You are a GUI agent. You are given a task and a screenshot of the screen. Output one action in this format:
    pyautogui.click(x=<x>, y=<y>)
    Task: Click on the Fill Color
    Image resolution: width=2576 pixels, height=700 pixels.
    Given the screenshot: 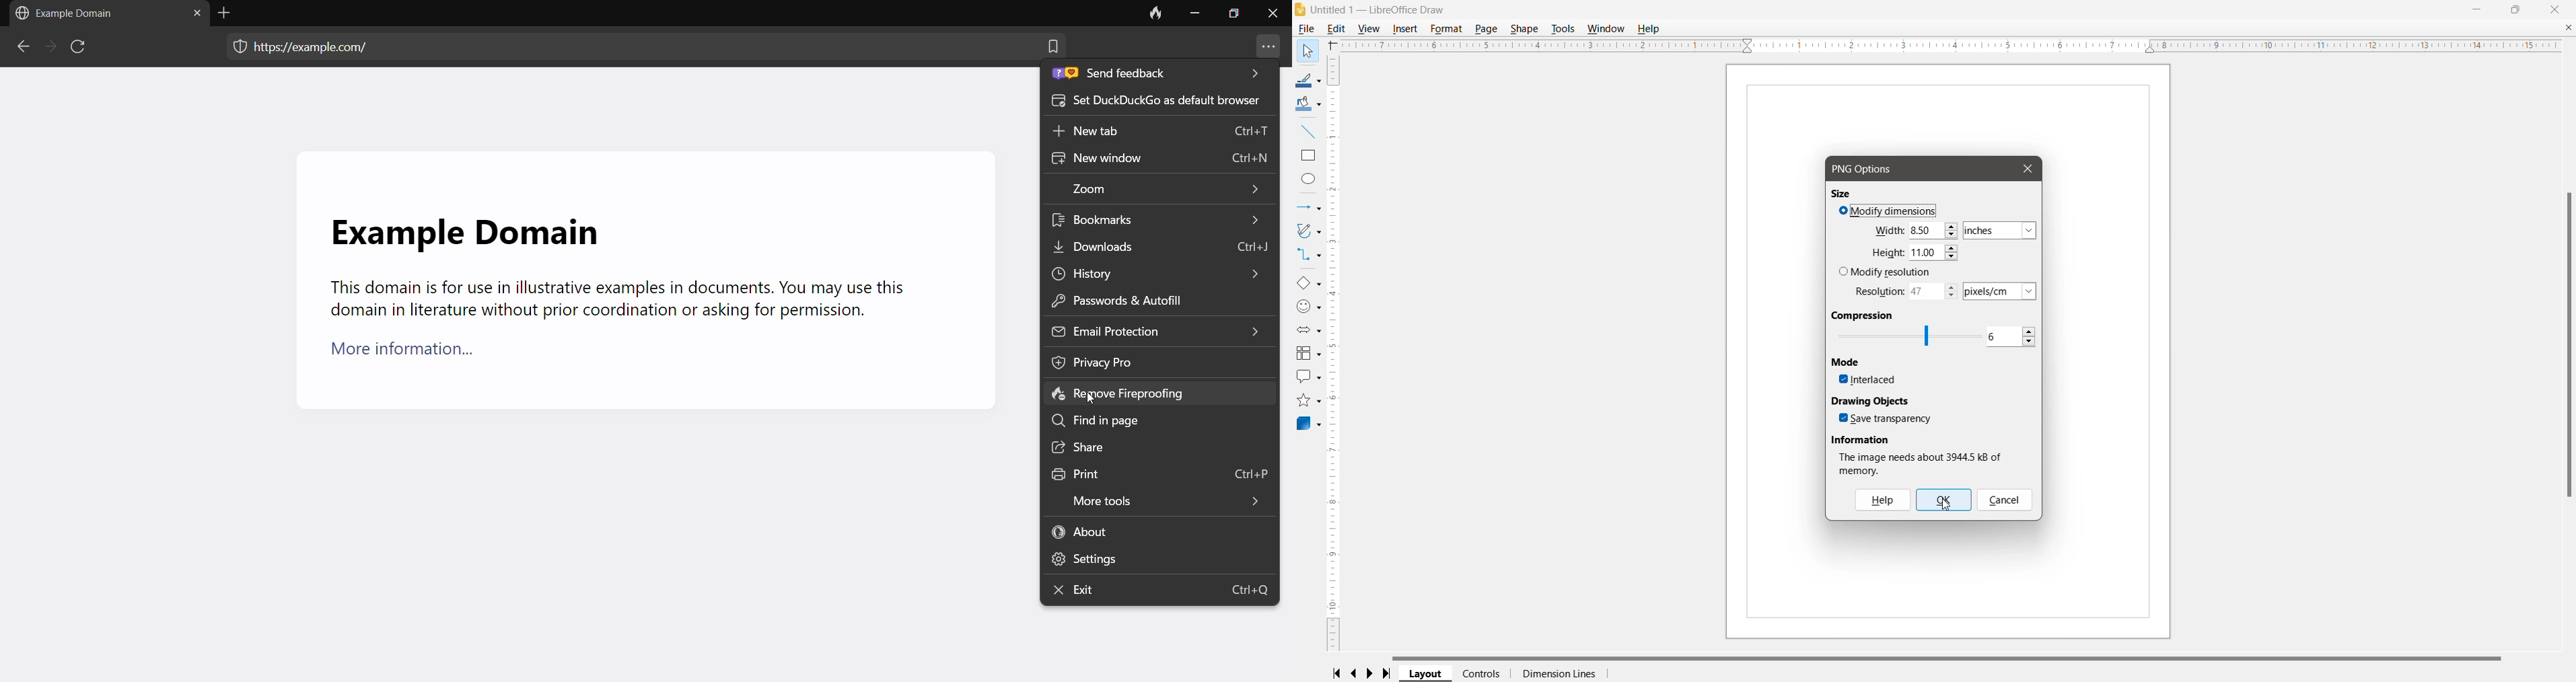 What is the action you would take?
    pyautogui.click(x=1307, y=105)
    